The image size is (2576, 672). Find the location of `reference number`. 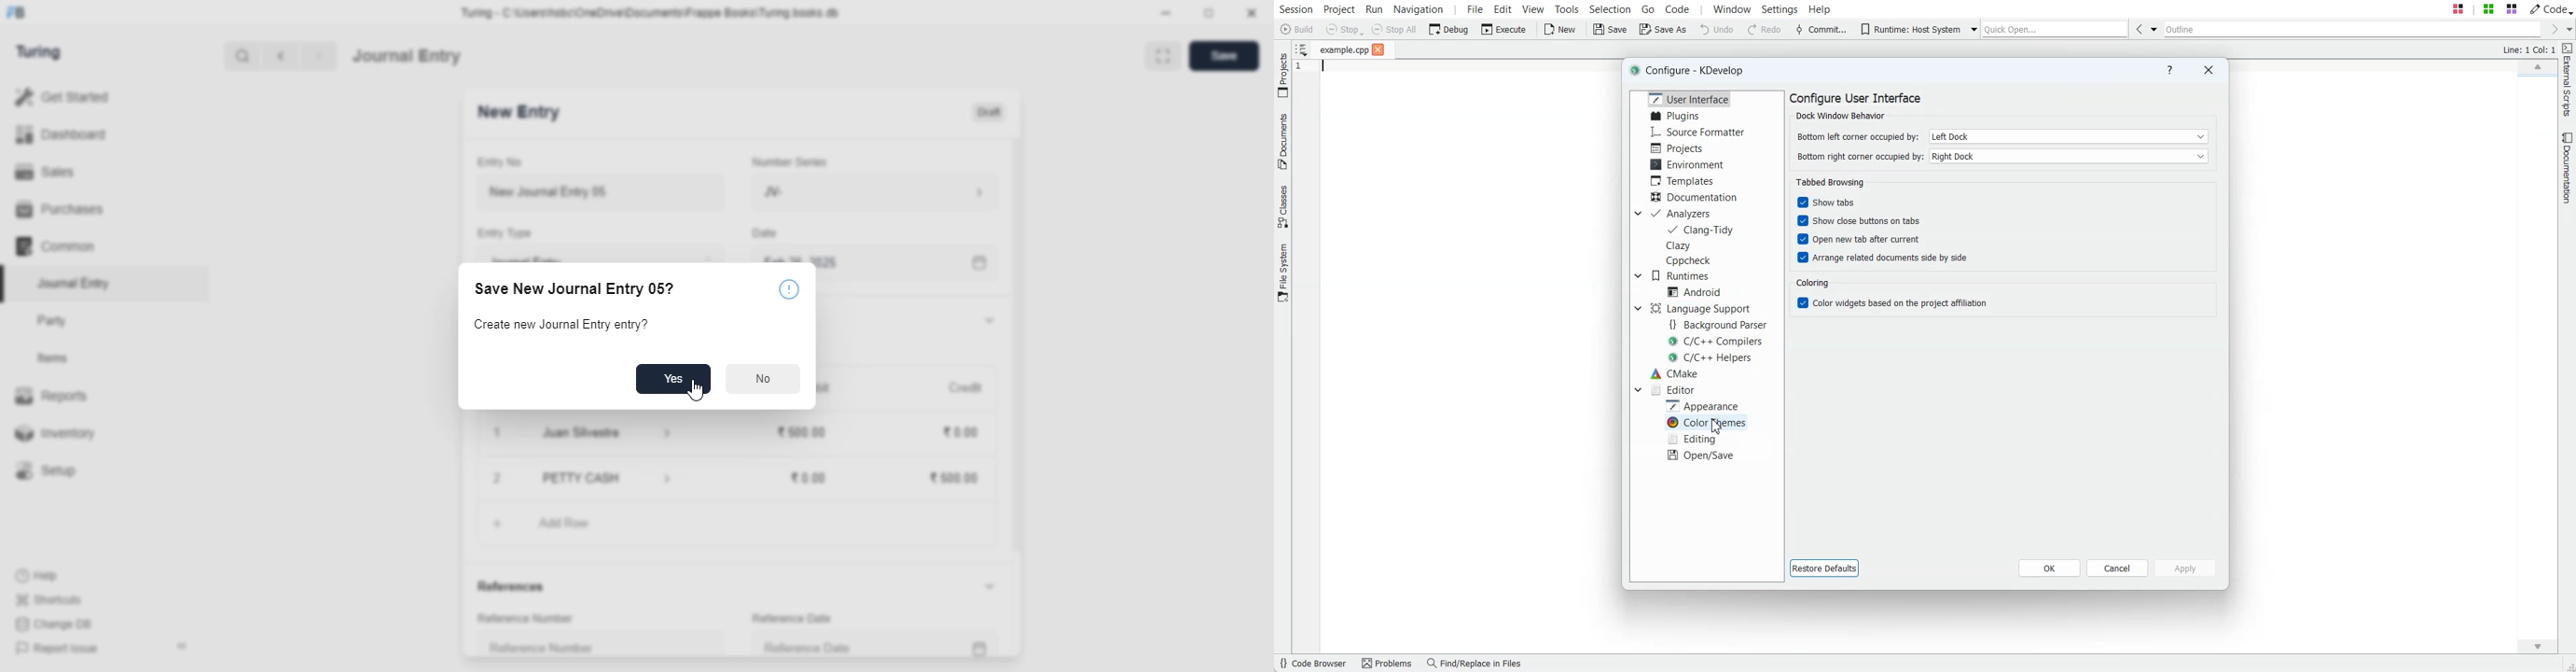

reference number is located at coordinates (525, 618).